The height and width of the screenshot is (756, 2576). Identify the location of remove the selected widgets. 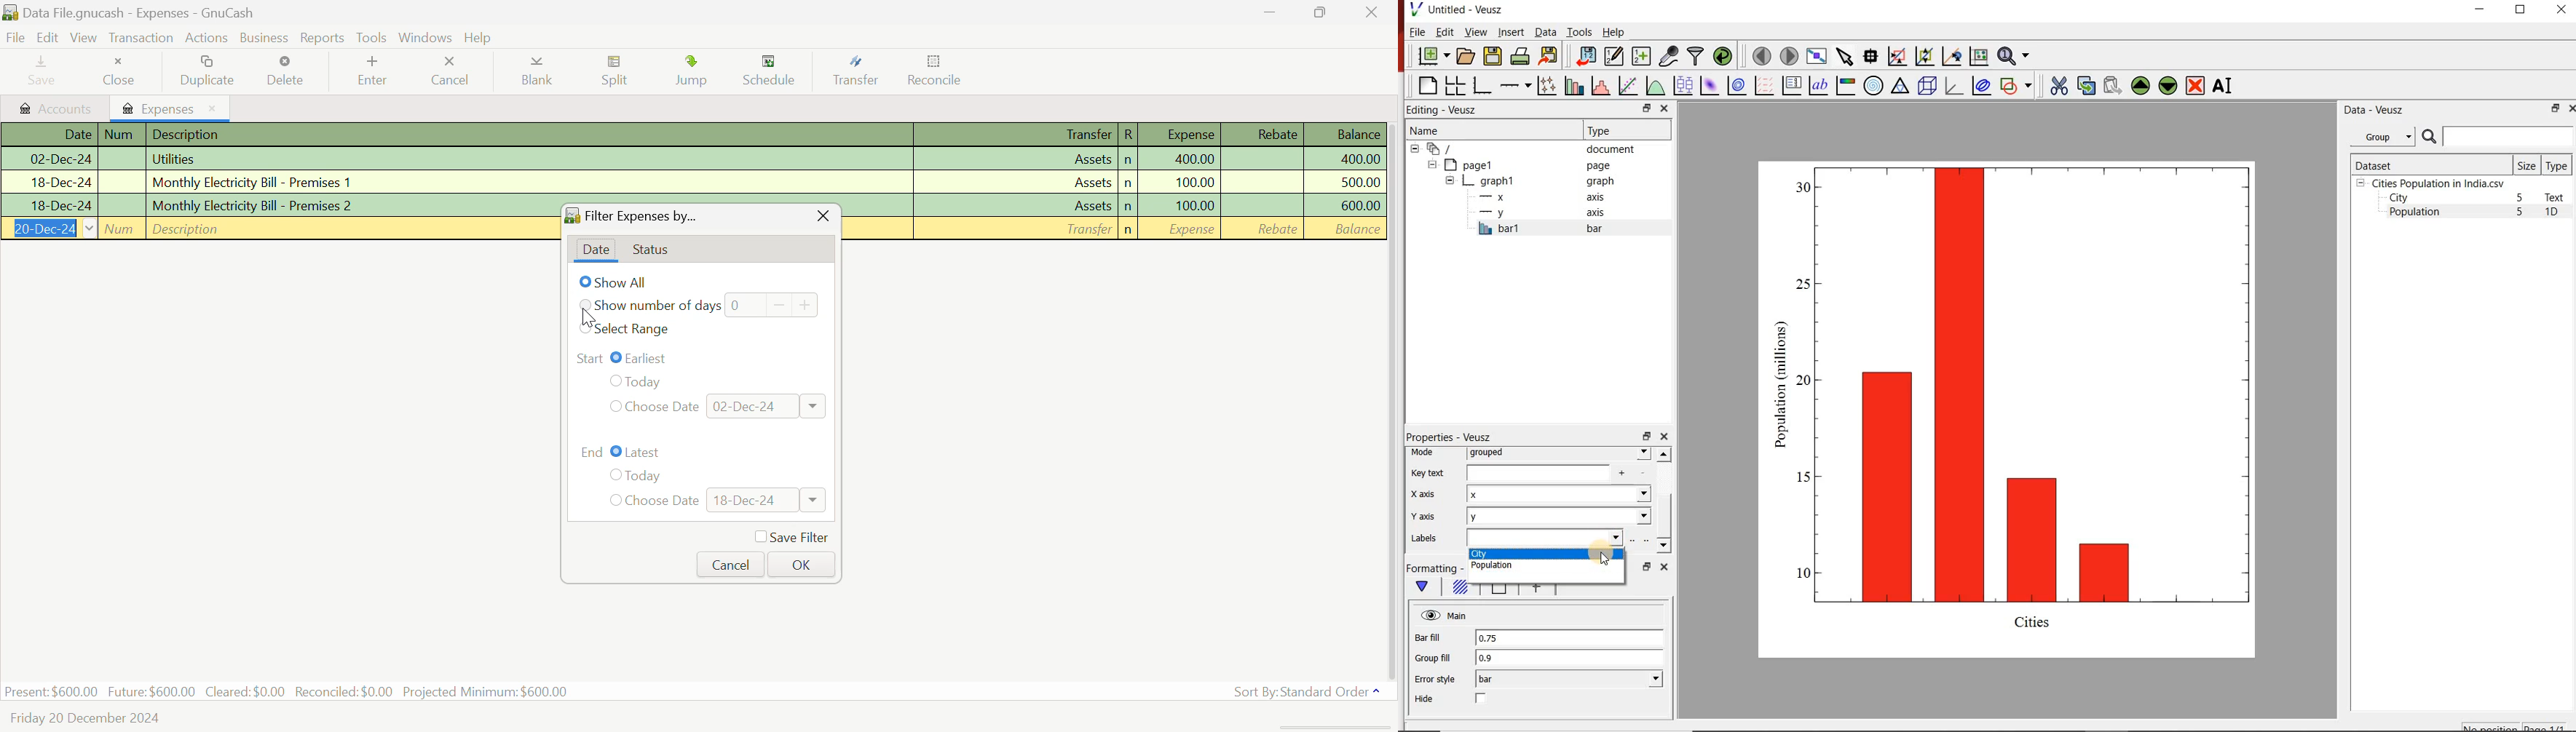
(2197, 86).